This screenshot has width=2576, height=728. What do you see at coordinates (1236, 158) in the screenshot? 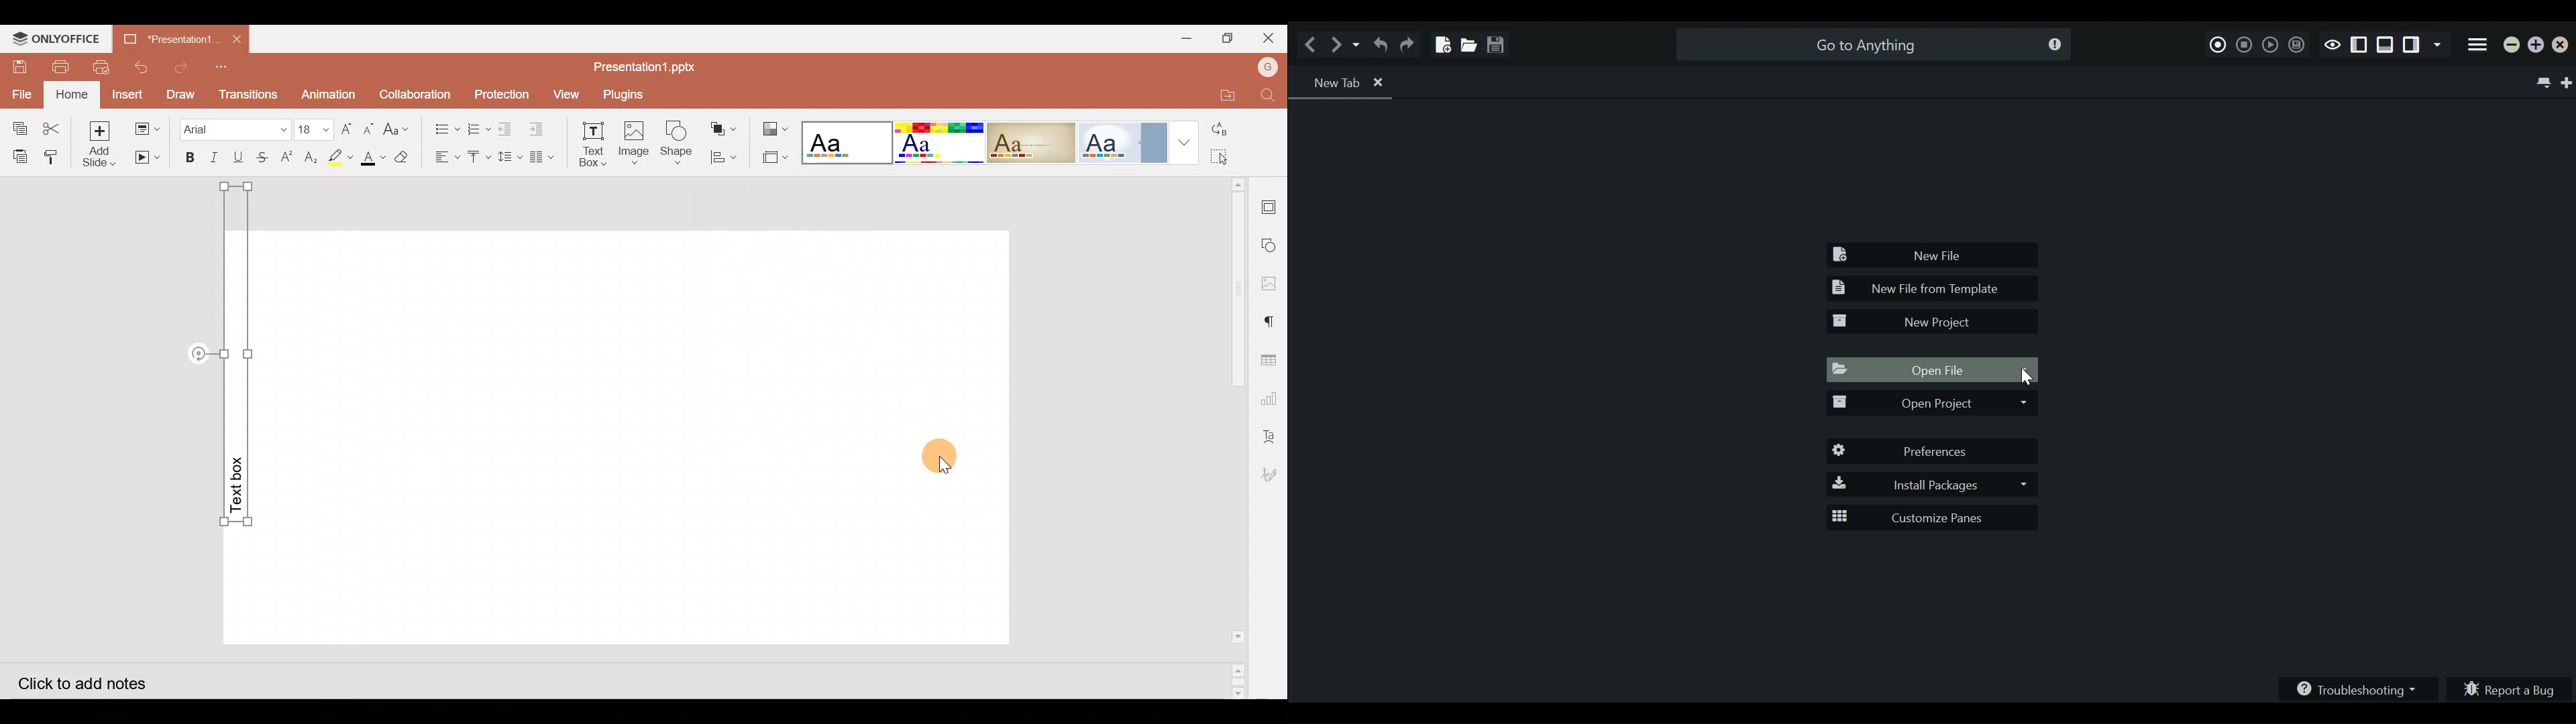
I see `Select all` at bounding box center [1236, 158].